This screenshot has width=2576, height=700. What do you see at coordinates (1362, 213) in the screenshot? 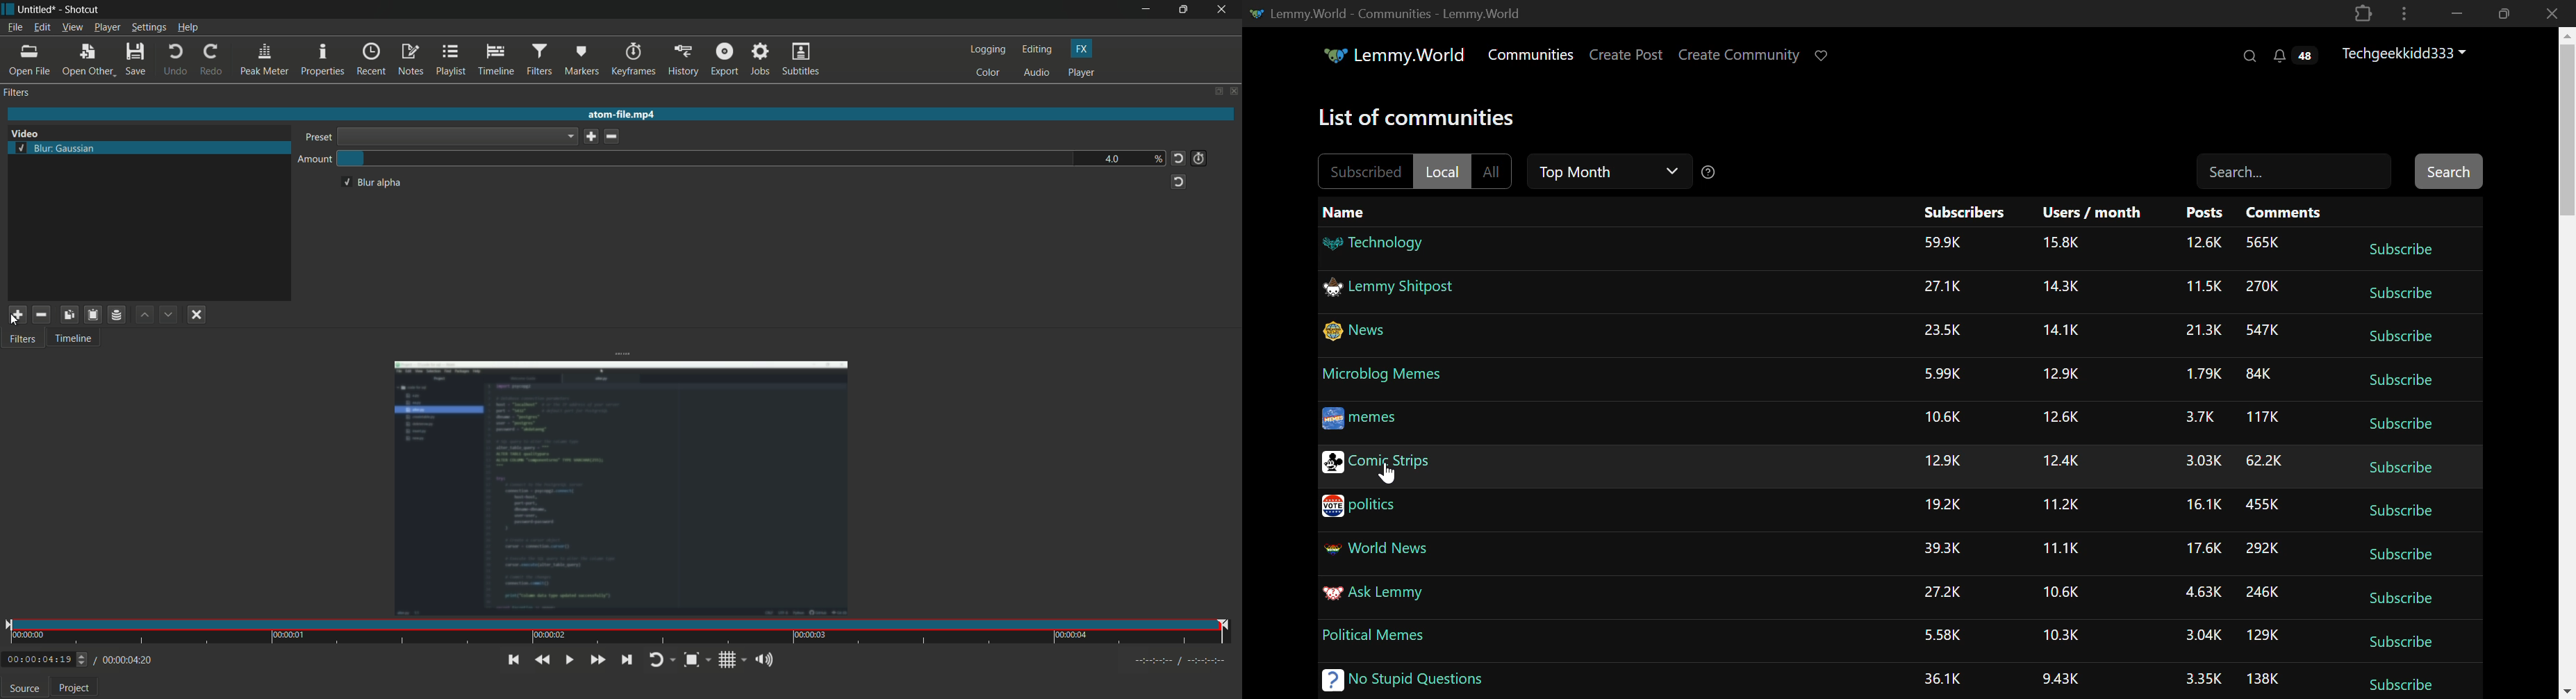
I see `Name` at bounding box center [1362, 213].